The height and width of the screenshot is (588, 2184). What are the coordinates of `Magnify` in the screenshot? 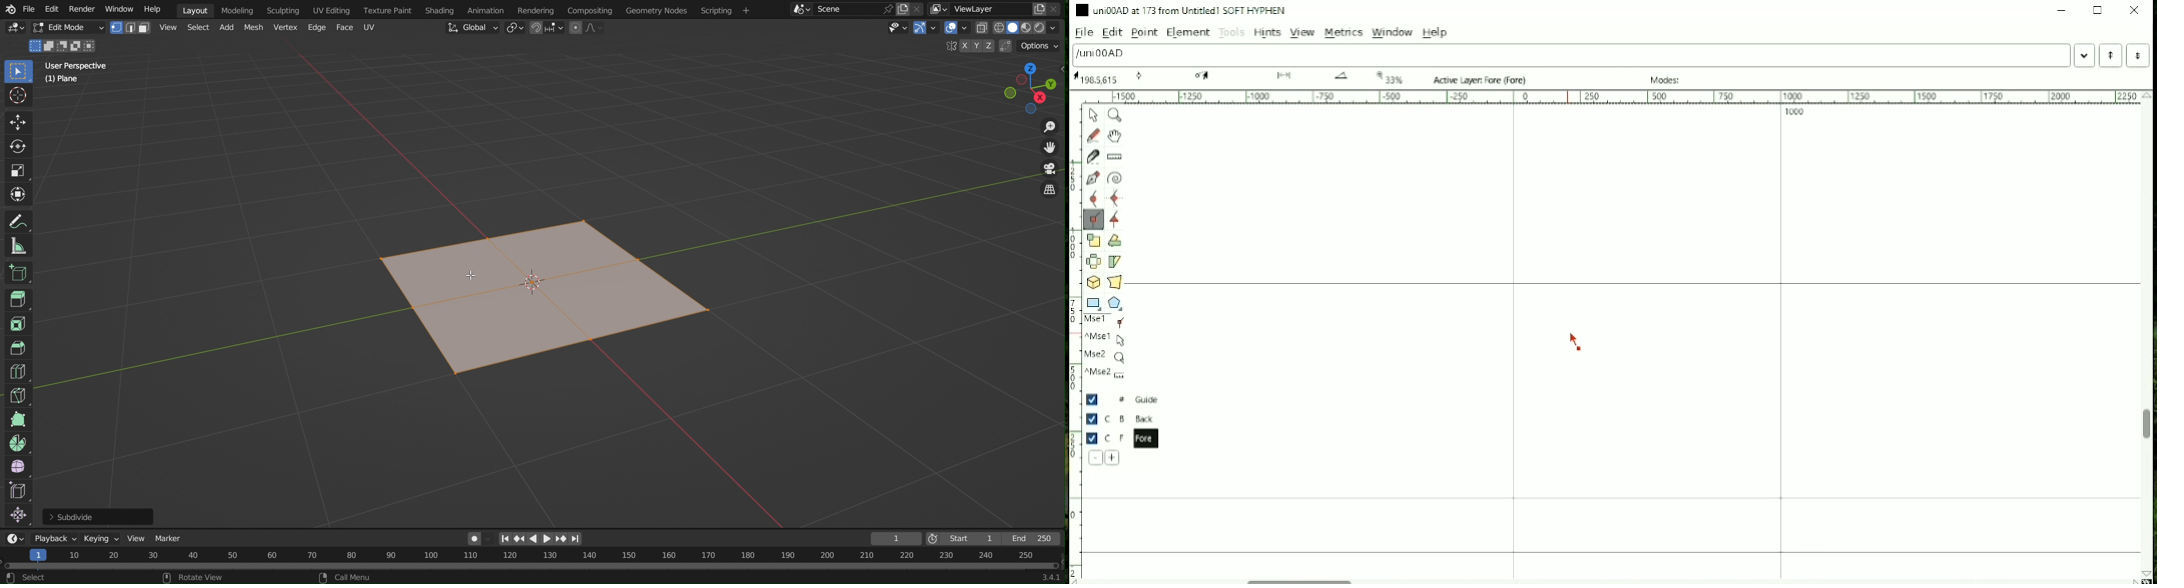 It's located at (1116, 115).